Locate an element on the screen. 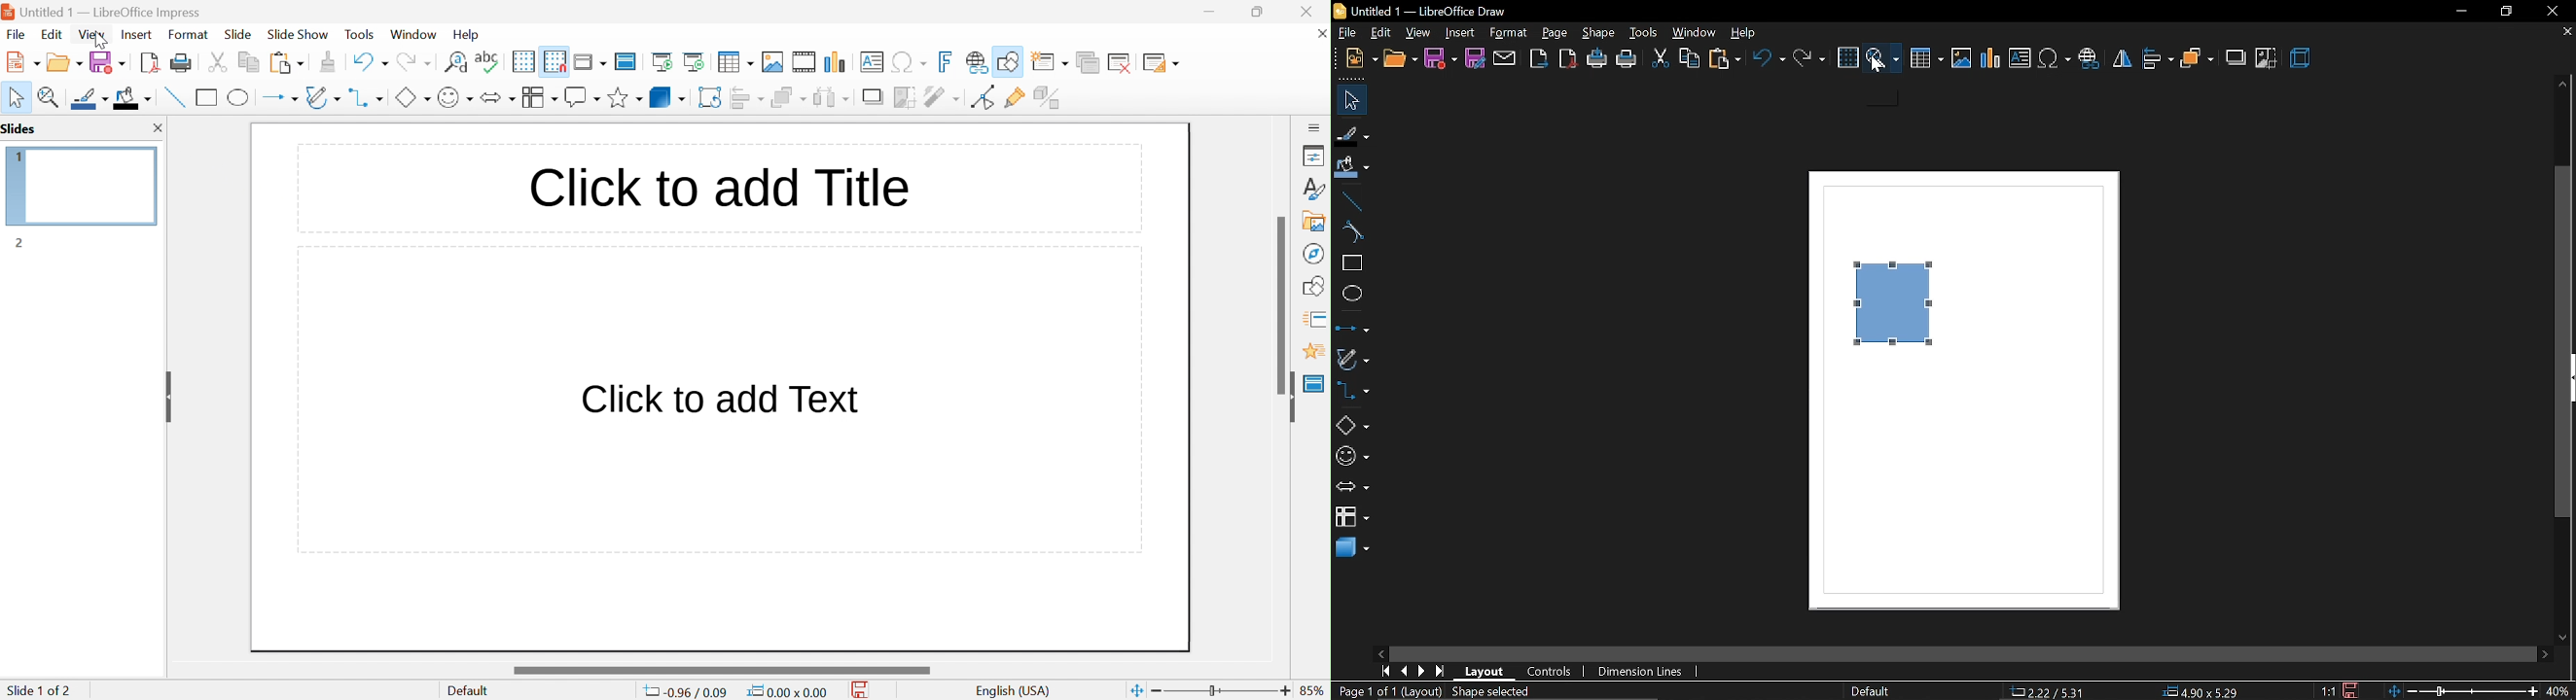  libreoffice draw logo is located at coordinates (1339, 11).